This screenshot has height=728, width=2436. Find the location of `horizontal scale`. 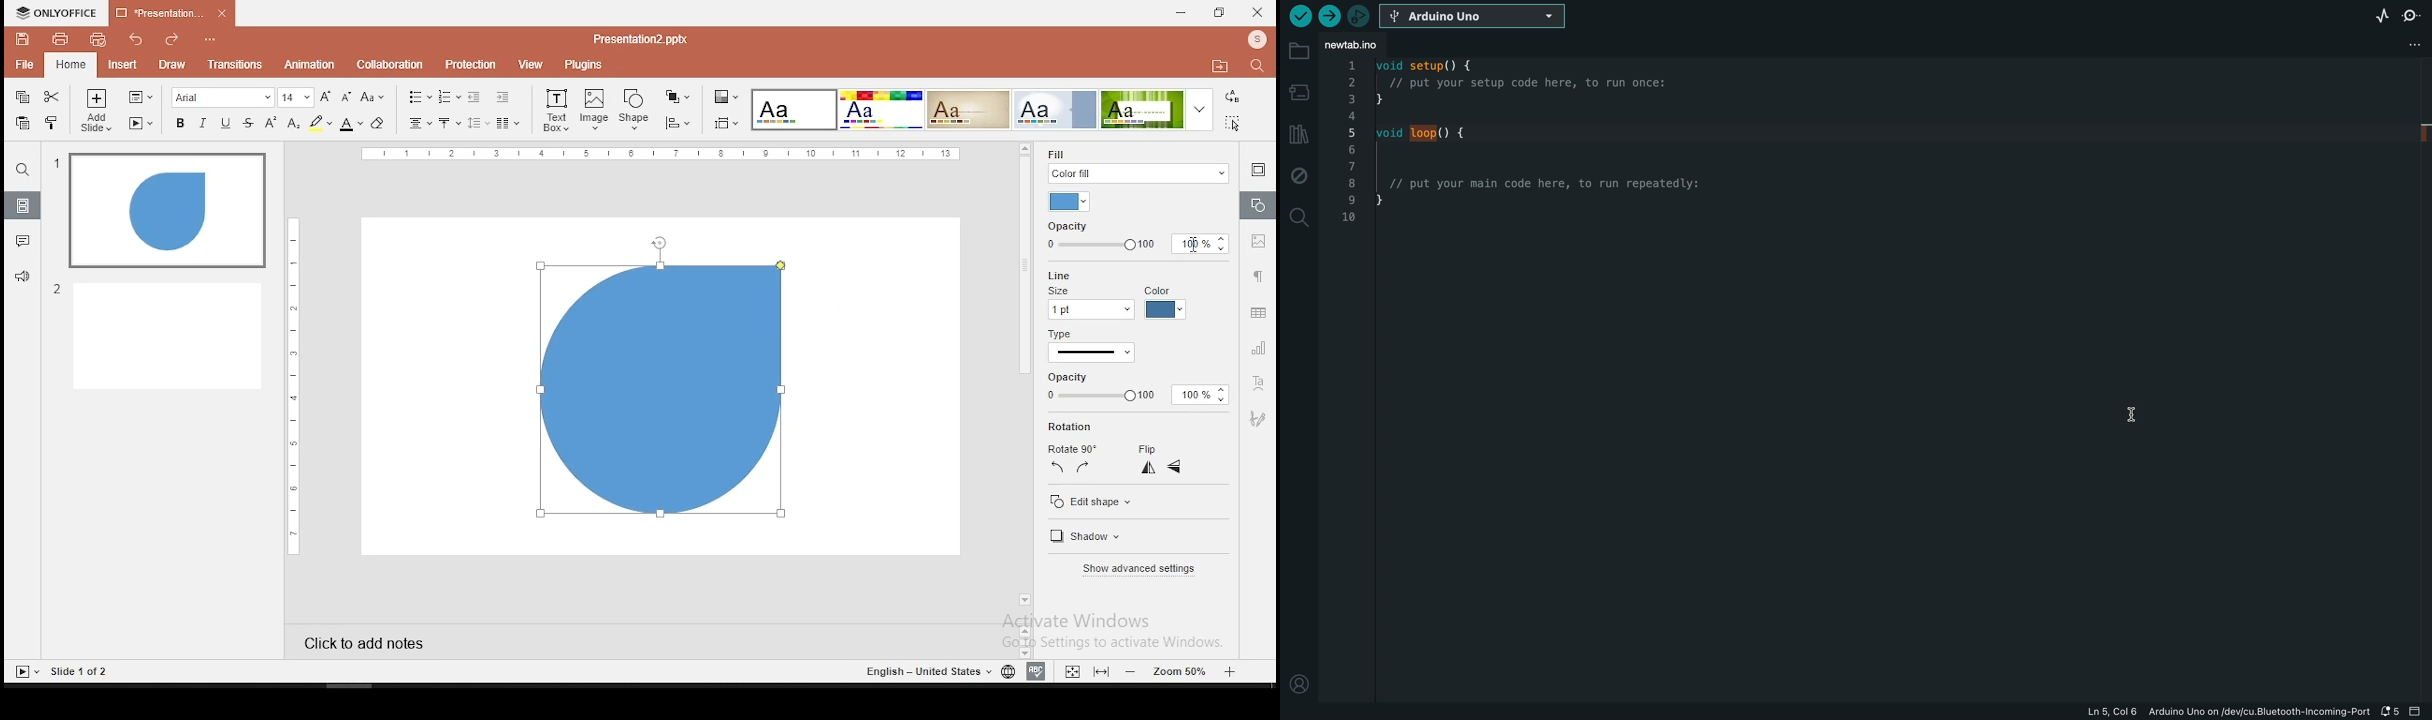

horizontal scale is located at coordinates (290, 385).